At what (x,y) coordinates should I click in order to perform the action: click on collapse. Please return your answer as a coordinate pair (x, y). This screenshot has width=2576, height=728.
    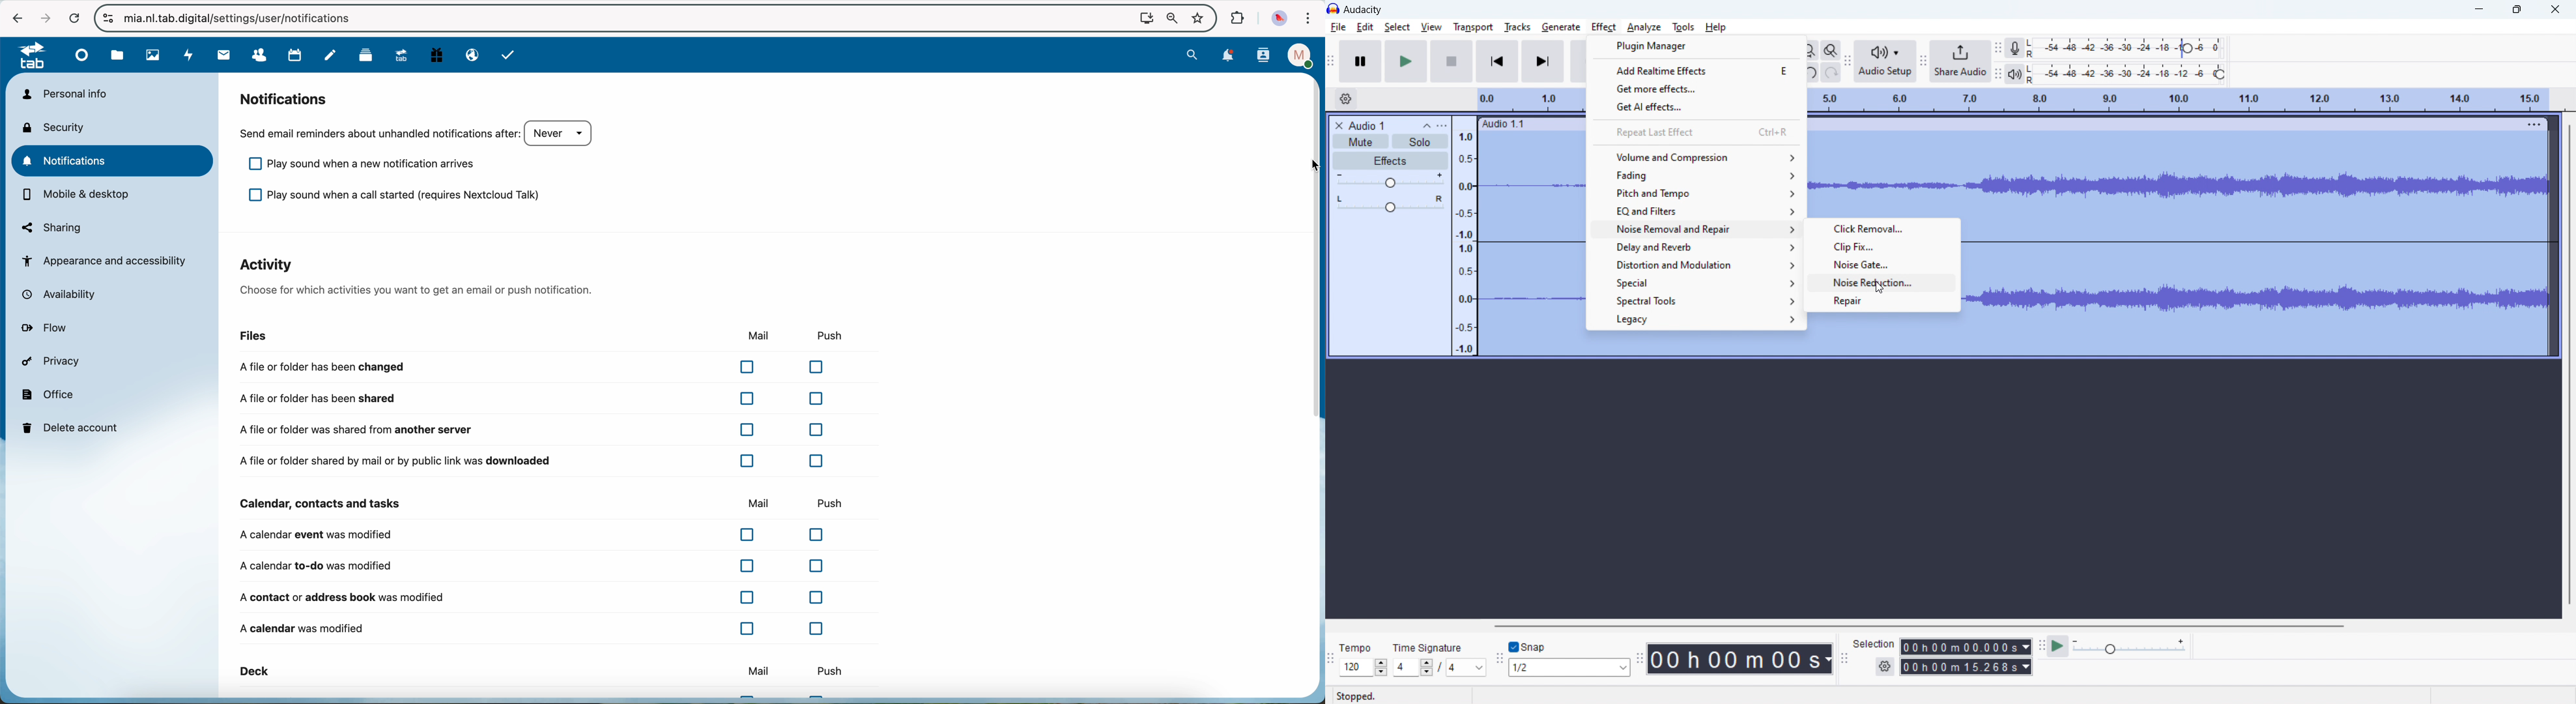
    Looking at the image, I should click on (1425, 126).